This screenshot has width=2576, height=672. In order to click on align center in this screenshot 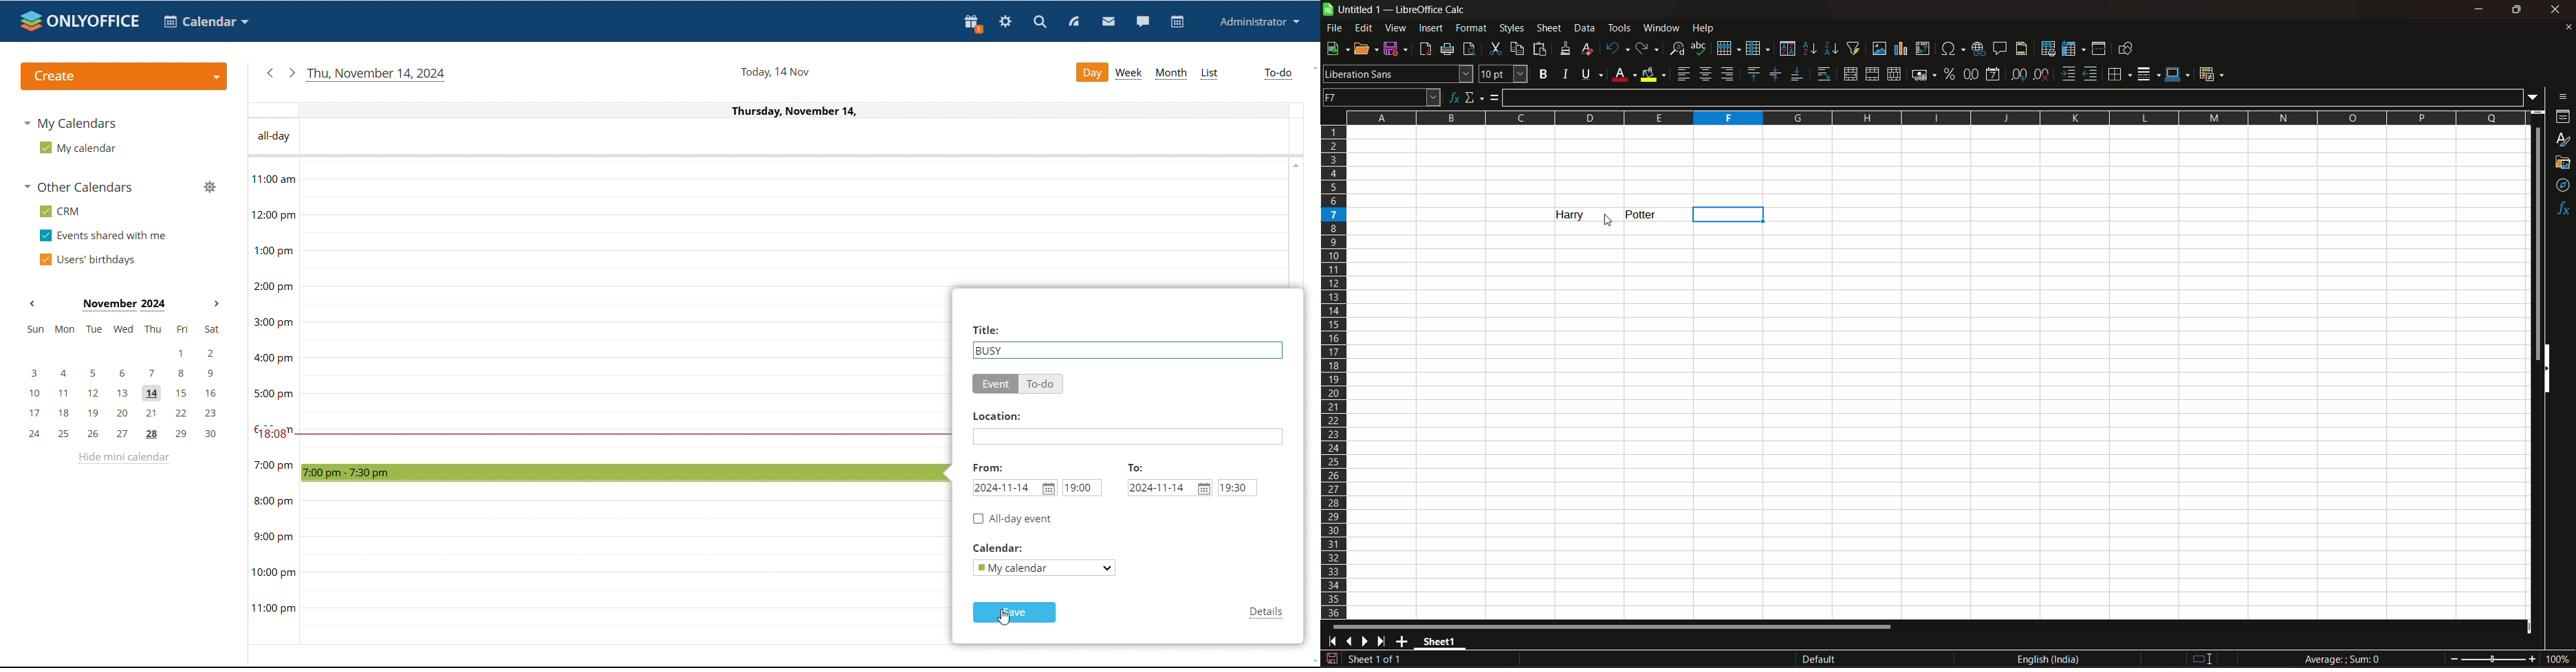, I will do `click(1706, 74)`.